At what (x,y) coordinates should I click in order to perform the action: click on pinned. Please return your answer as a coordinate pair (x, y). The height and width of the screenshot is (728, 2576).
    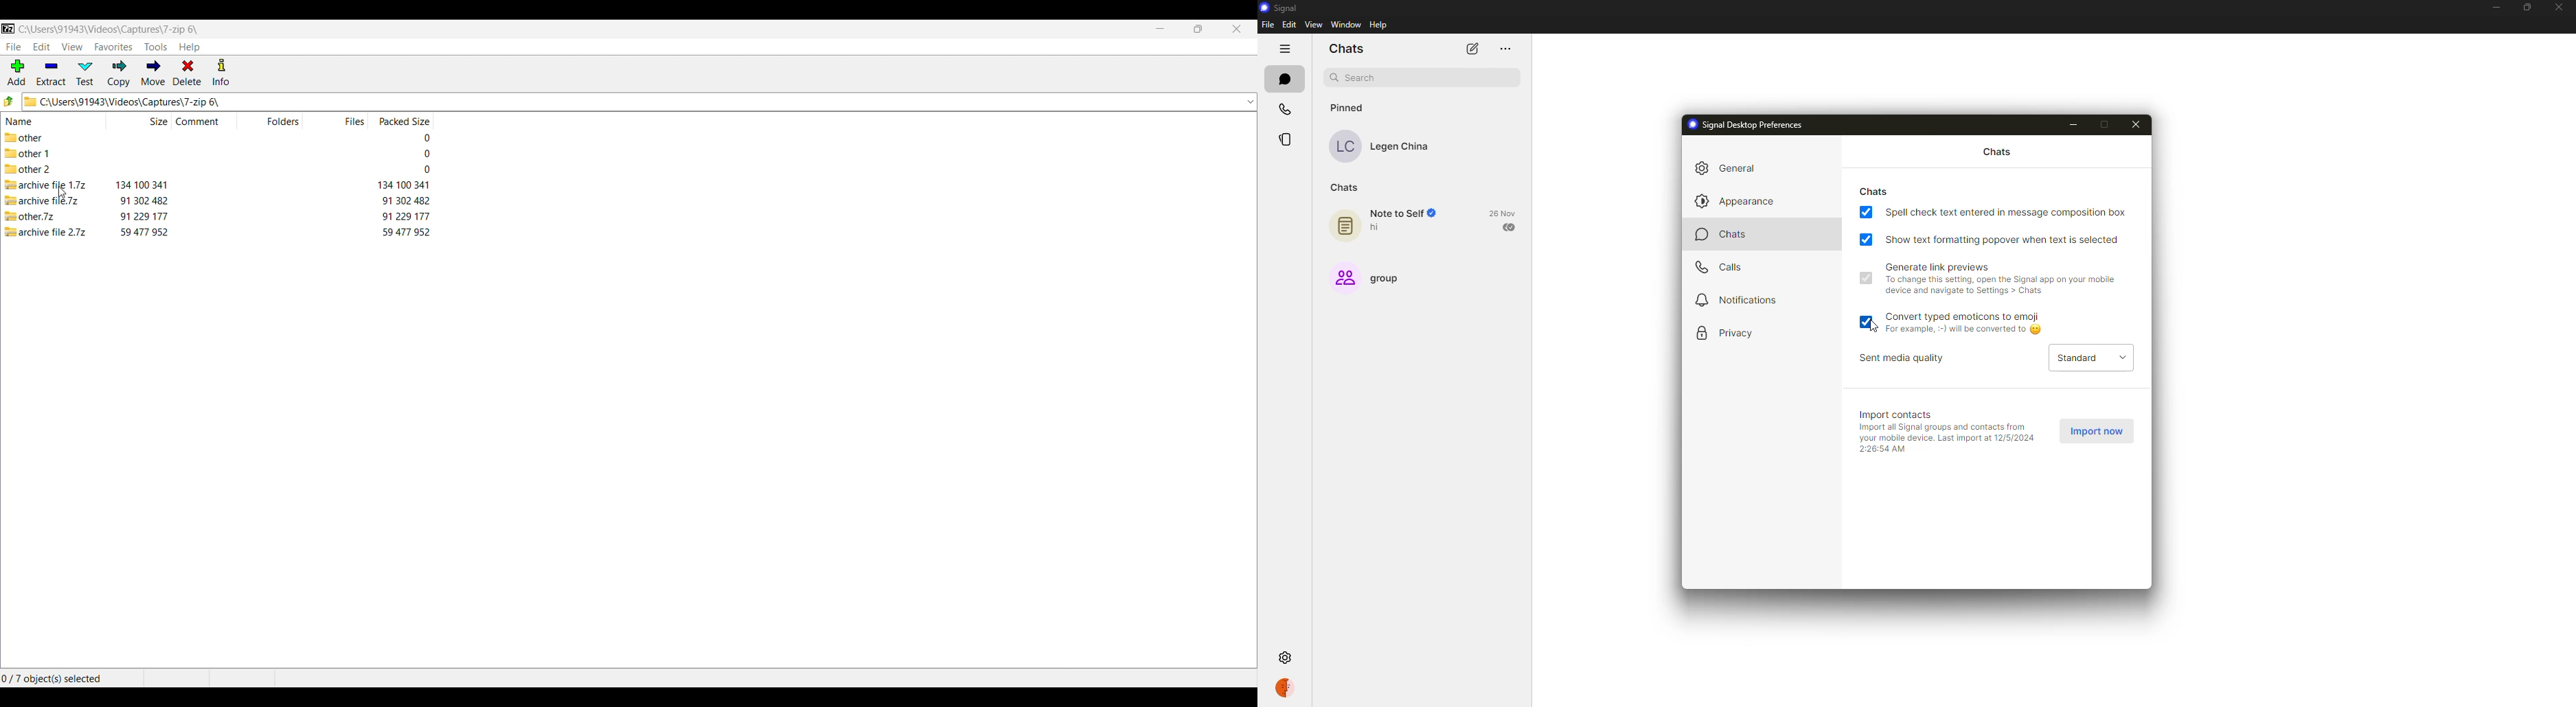
    Looking at the image, I should click on (1347, 108).